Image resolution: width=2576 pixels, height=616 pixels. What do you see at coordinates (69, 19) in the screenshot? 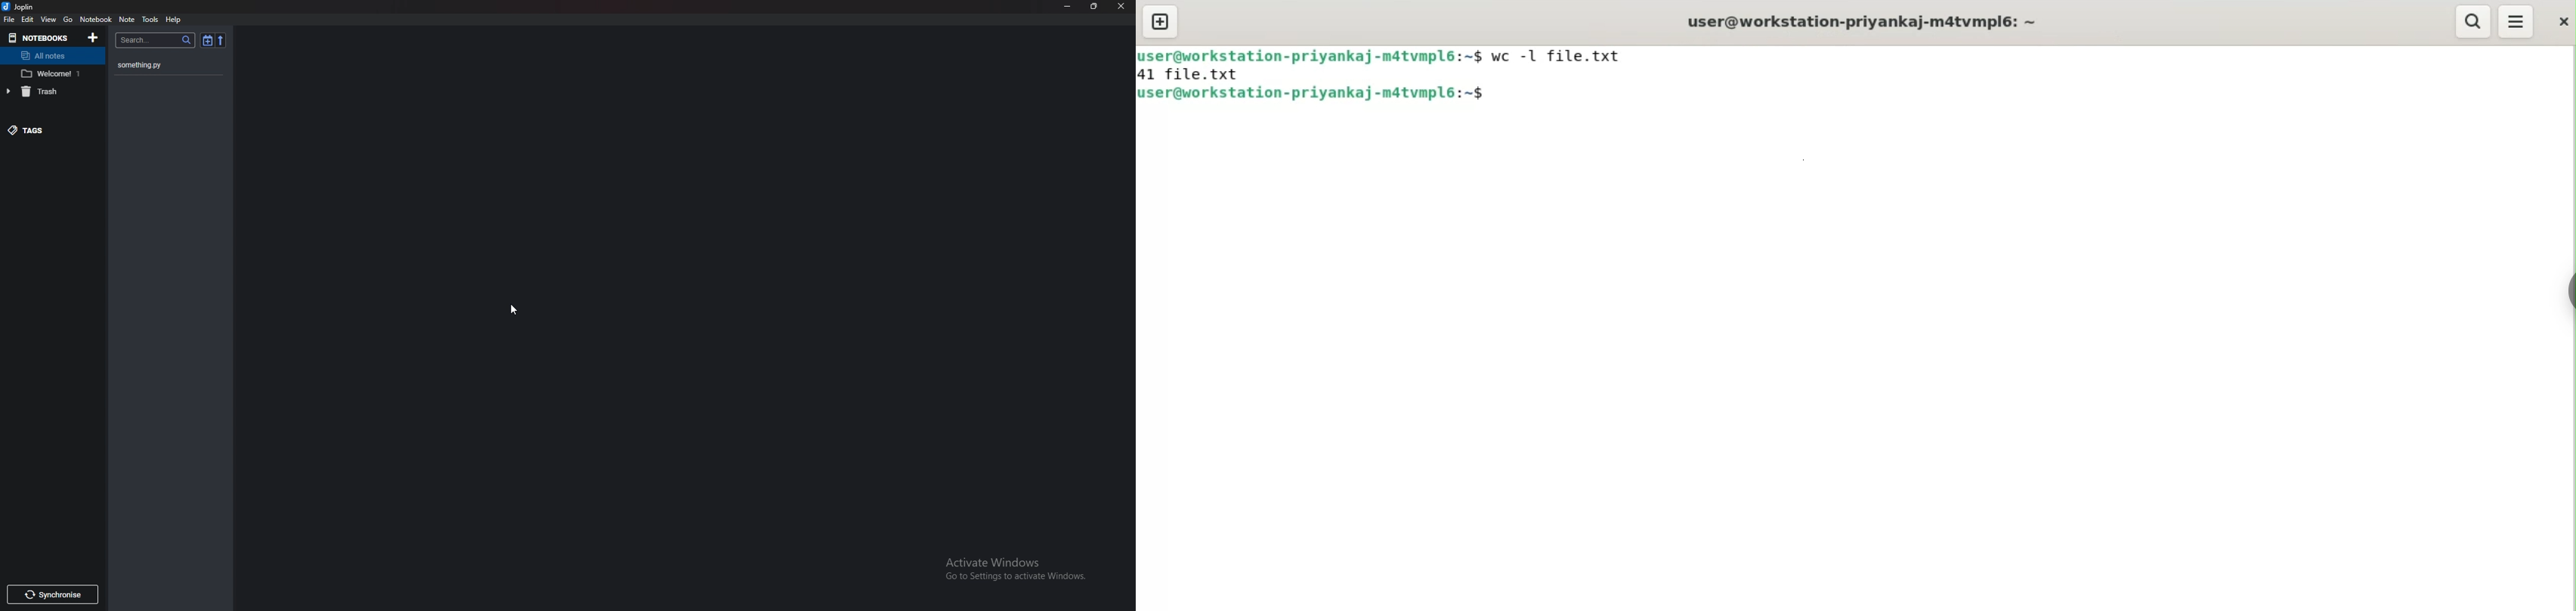
I see `go` at bounding box center [69, 19].